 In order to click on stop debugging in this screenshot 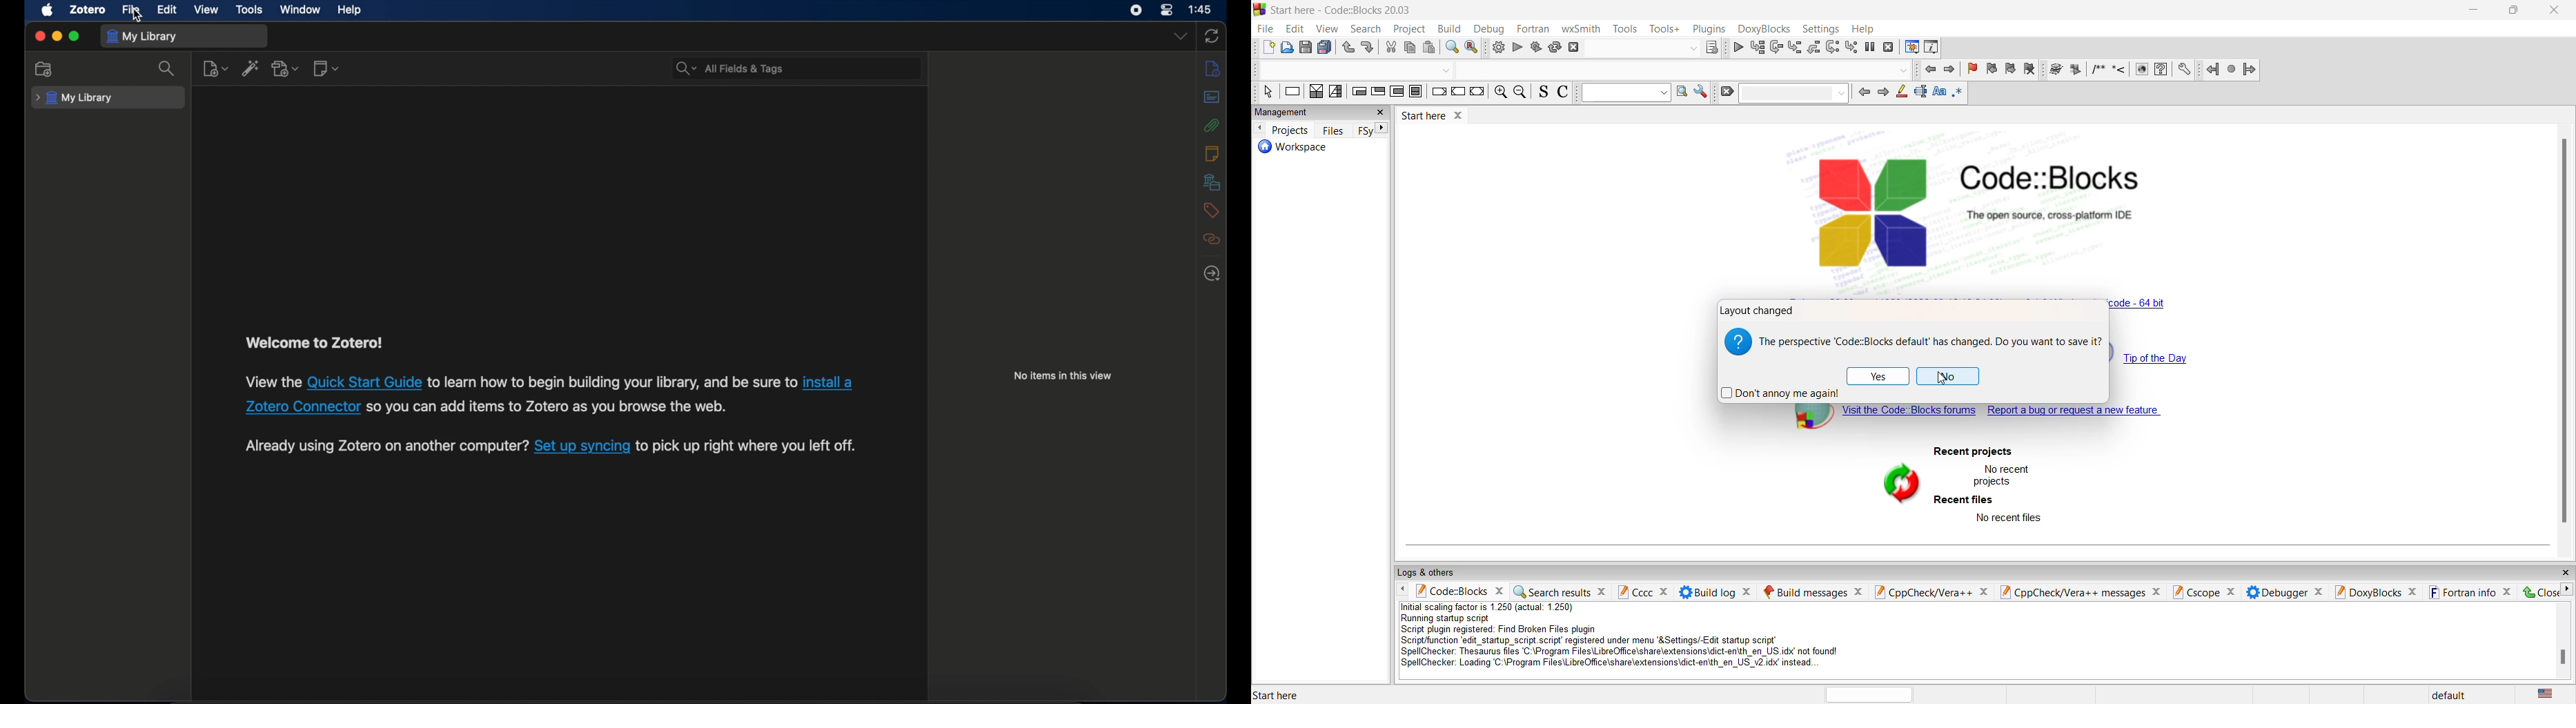, I will do `click(1888, 48)`.